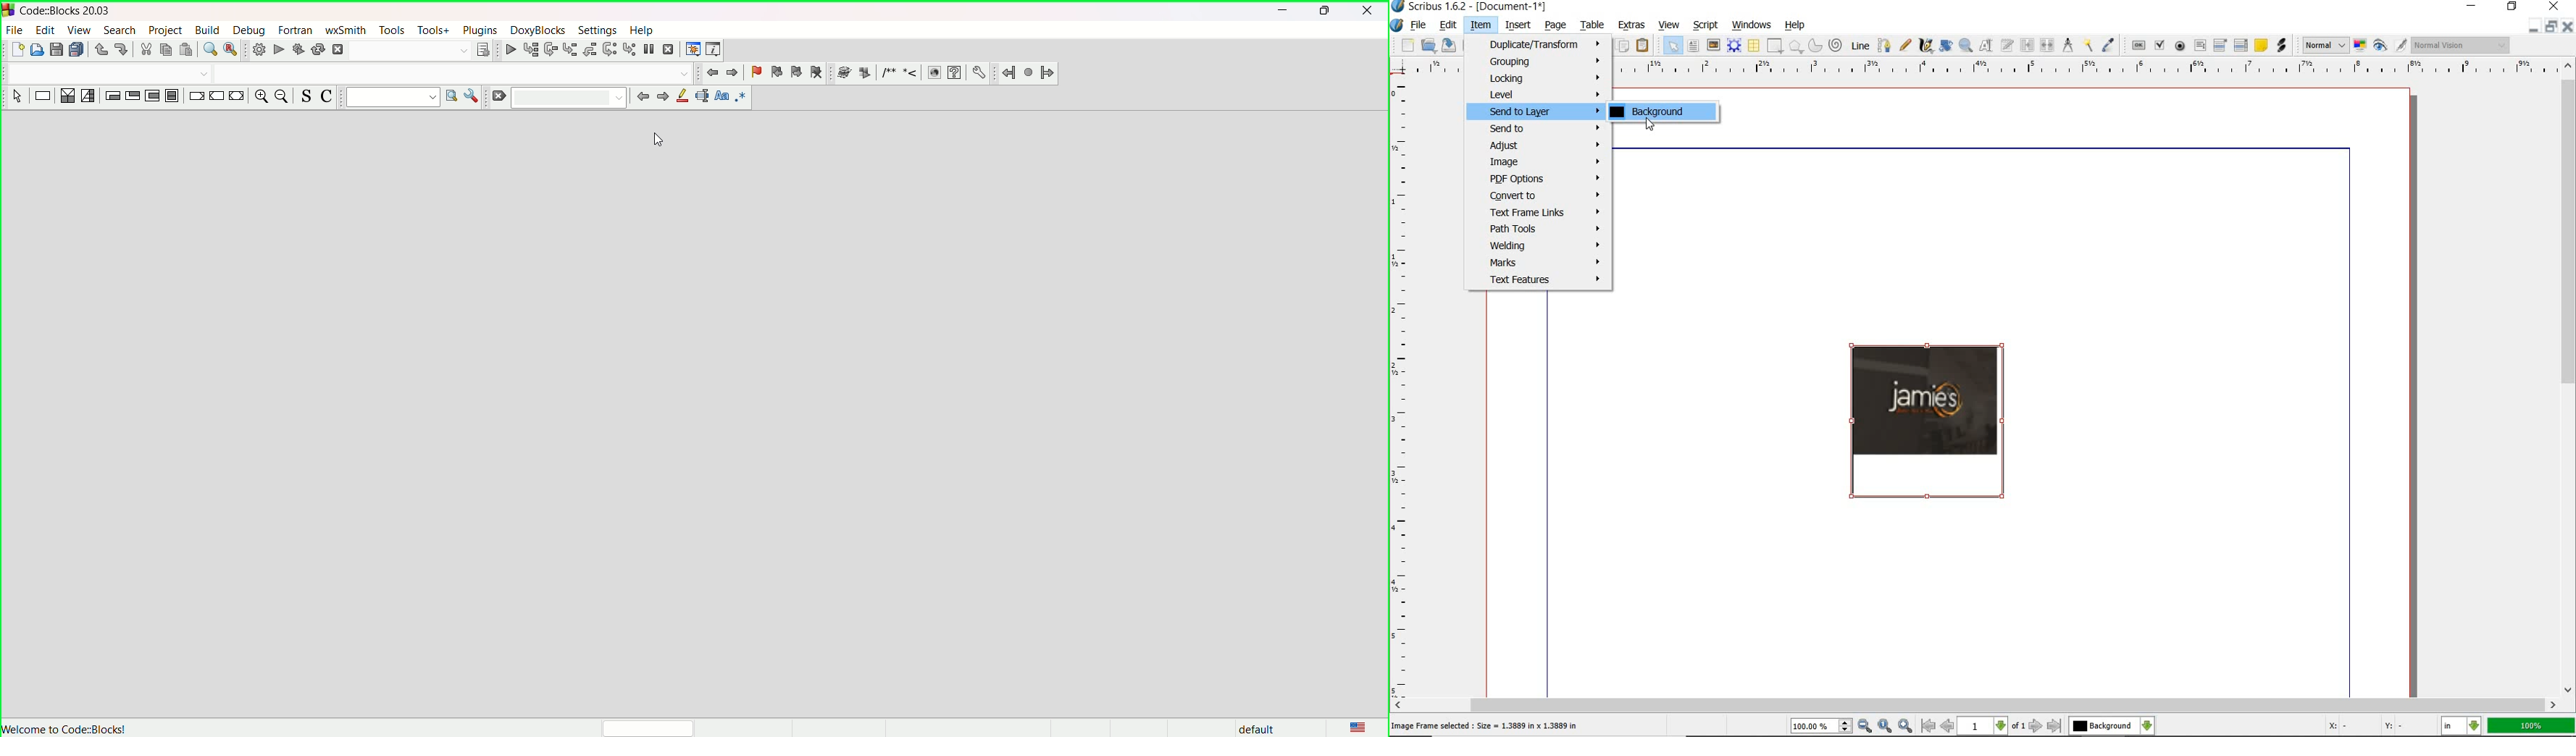 The height and width of the screenshot is (756, 2576). Describe the element at coordinates (250, 30) in the screenshot. I see `debug` at that location.